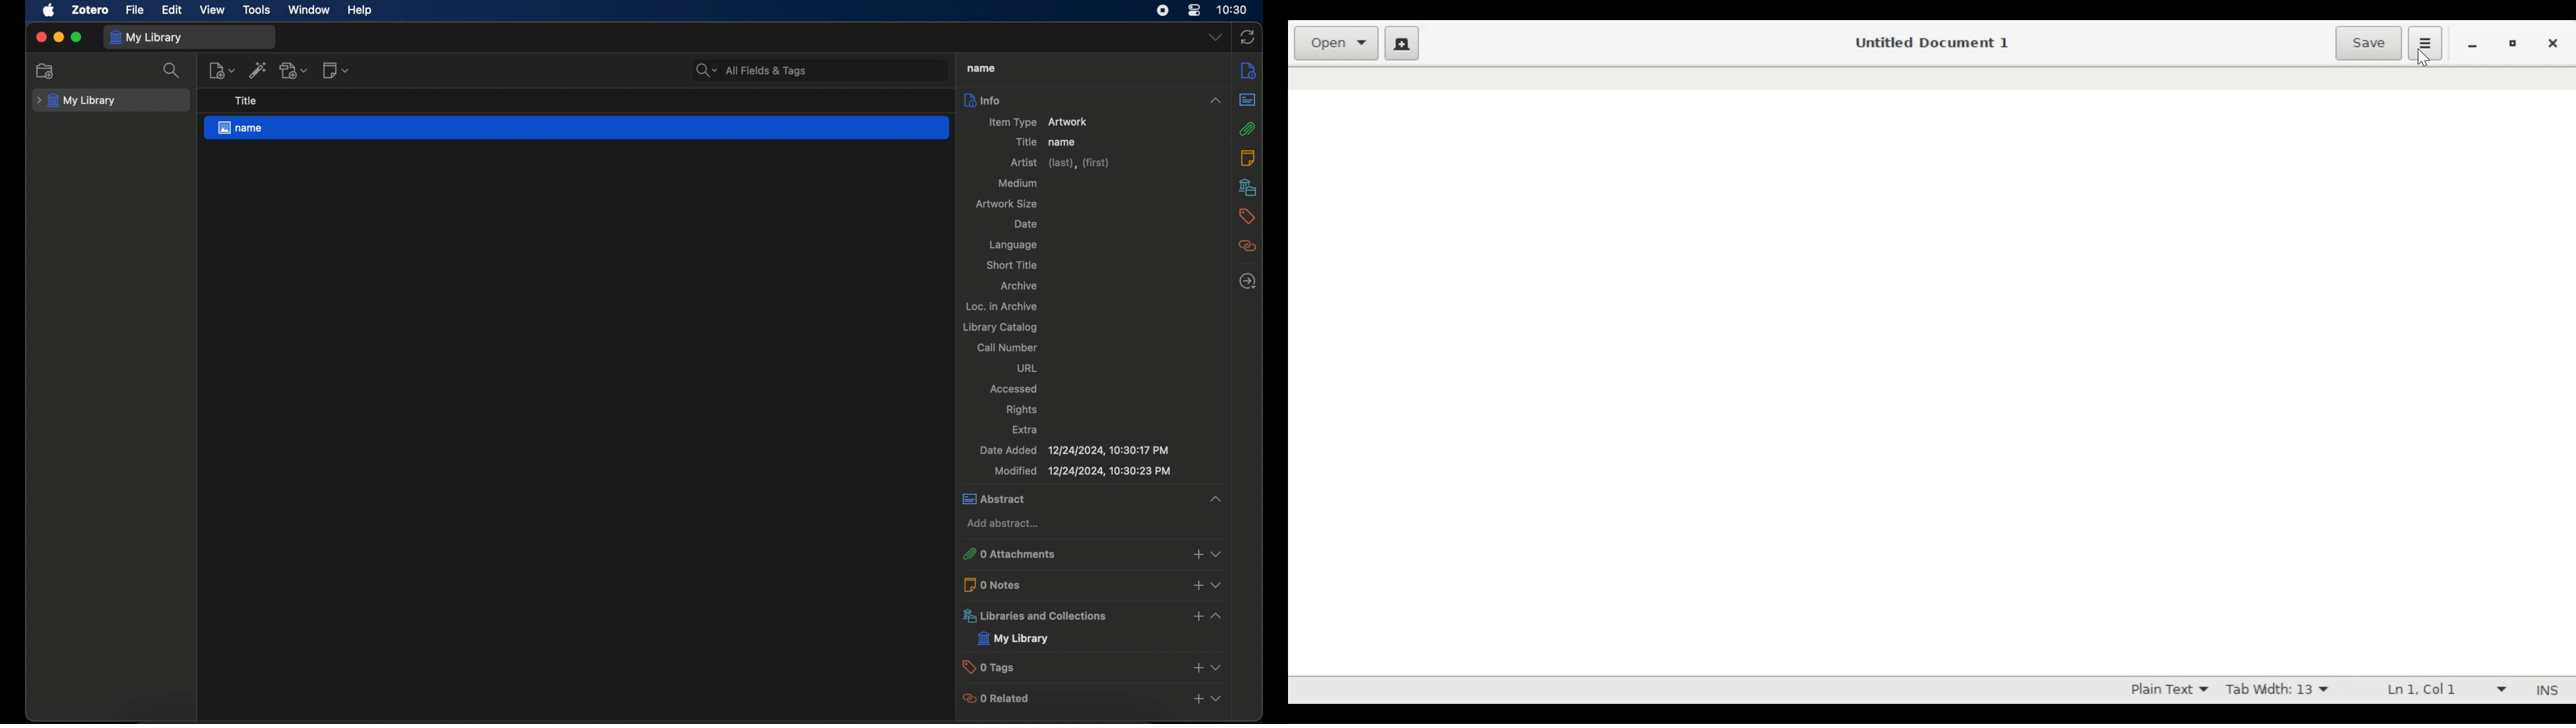 The height and width of the screenshot is (728, 2576). I want to click on title, so click(245, 101).